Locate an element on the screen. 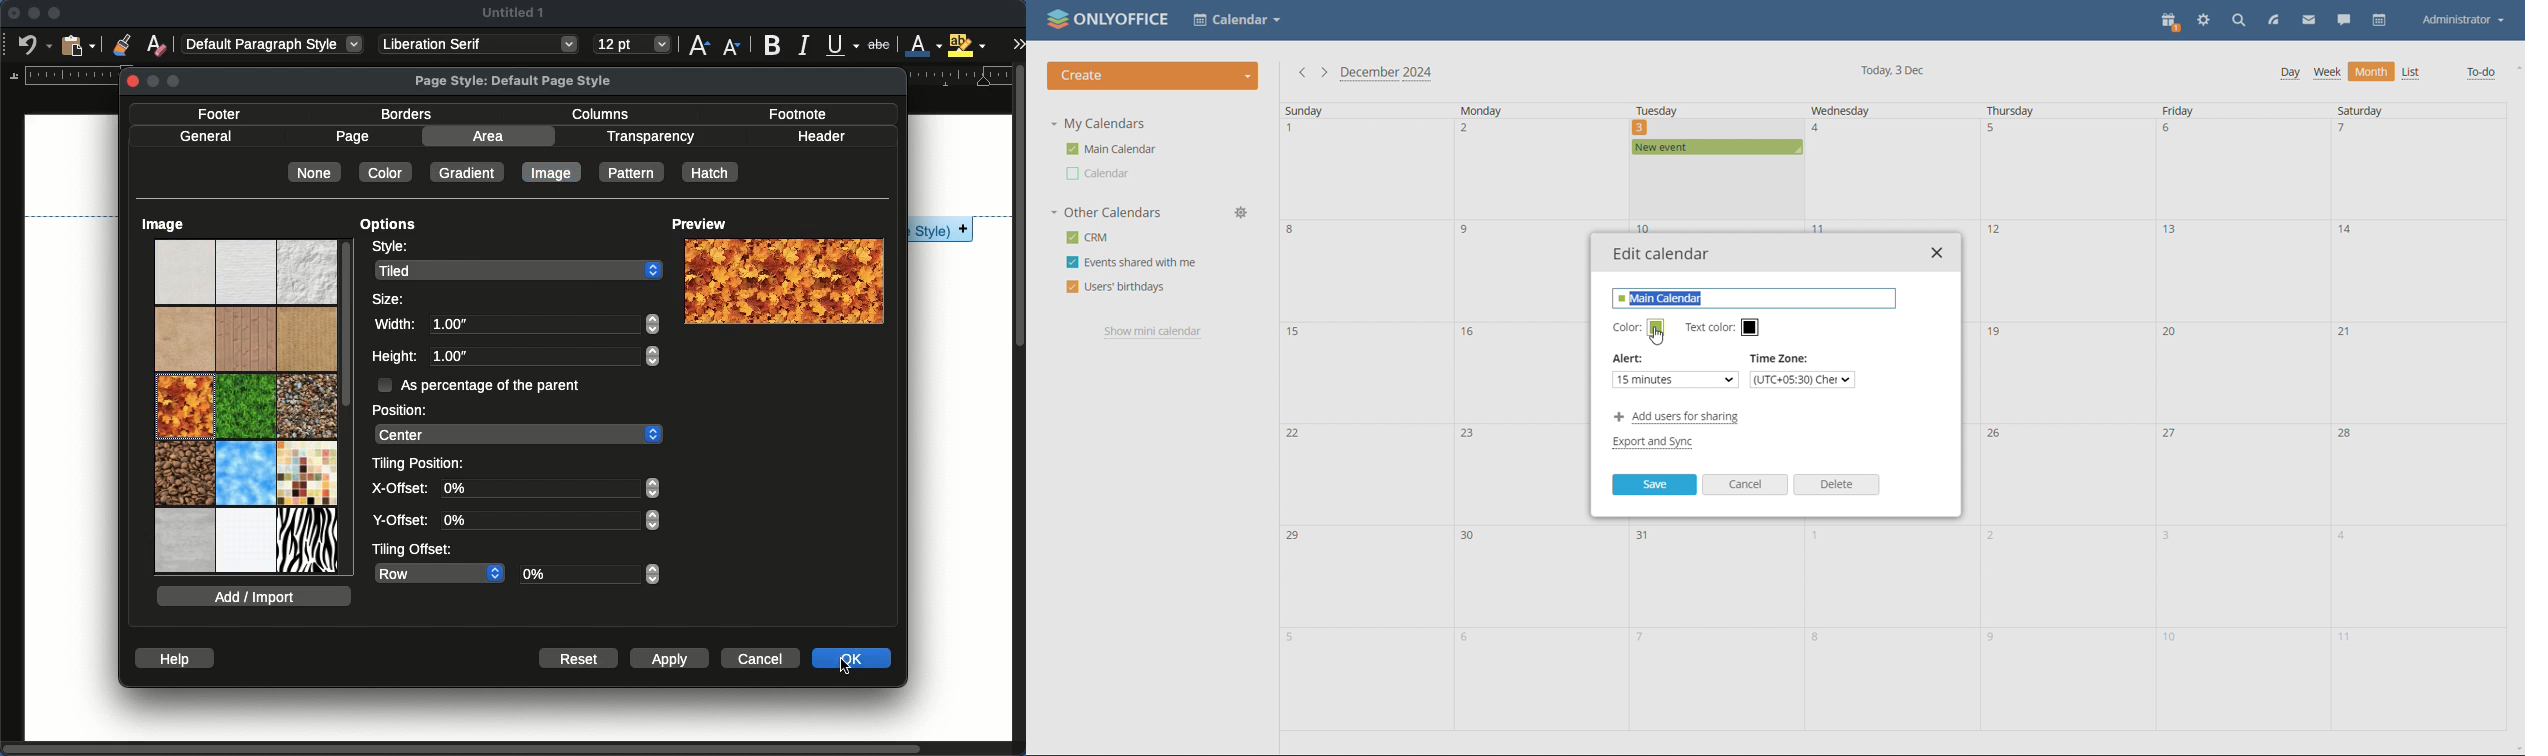 The width and height of the screenshot is (2548, 756). position: is located at coordinates (400, 409).